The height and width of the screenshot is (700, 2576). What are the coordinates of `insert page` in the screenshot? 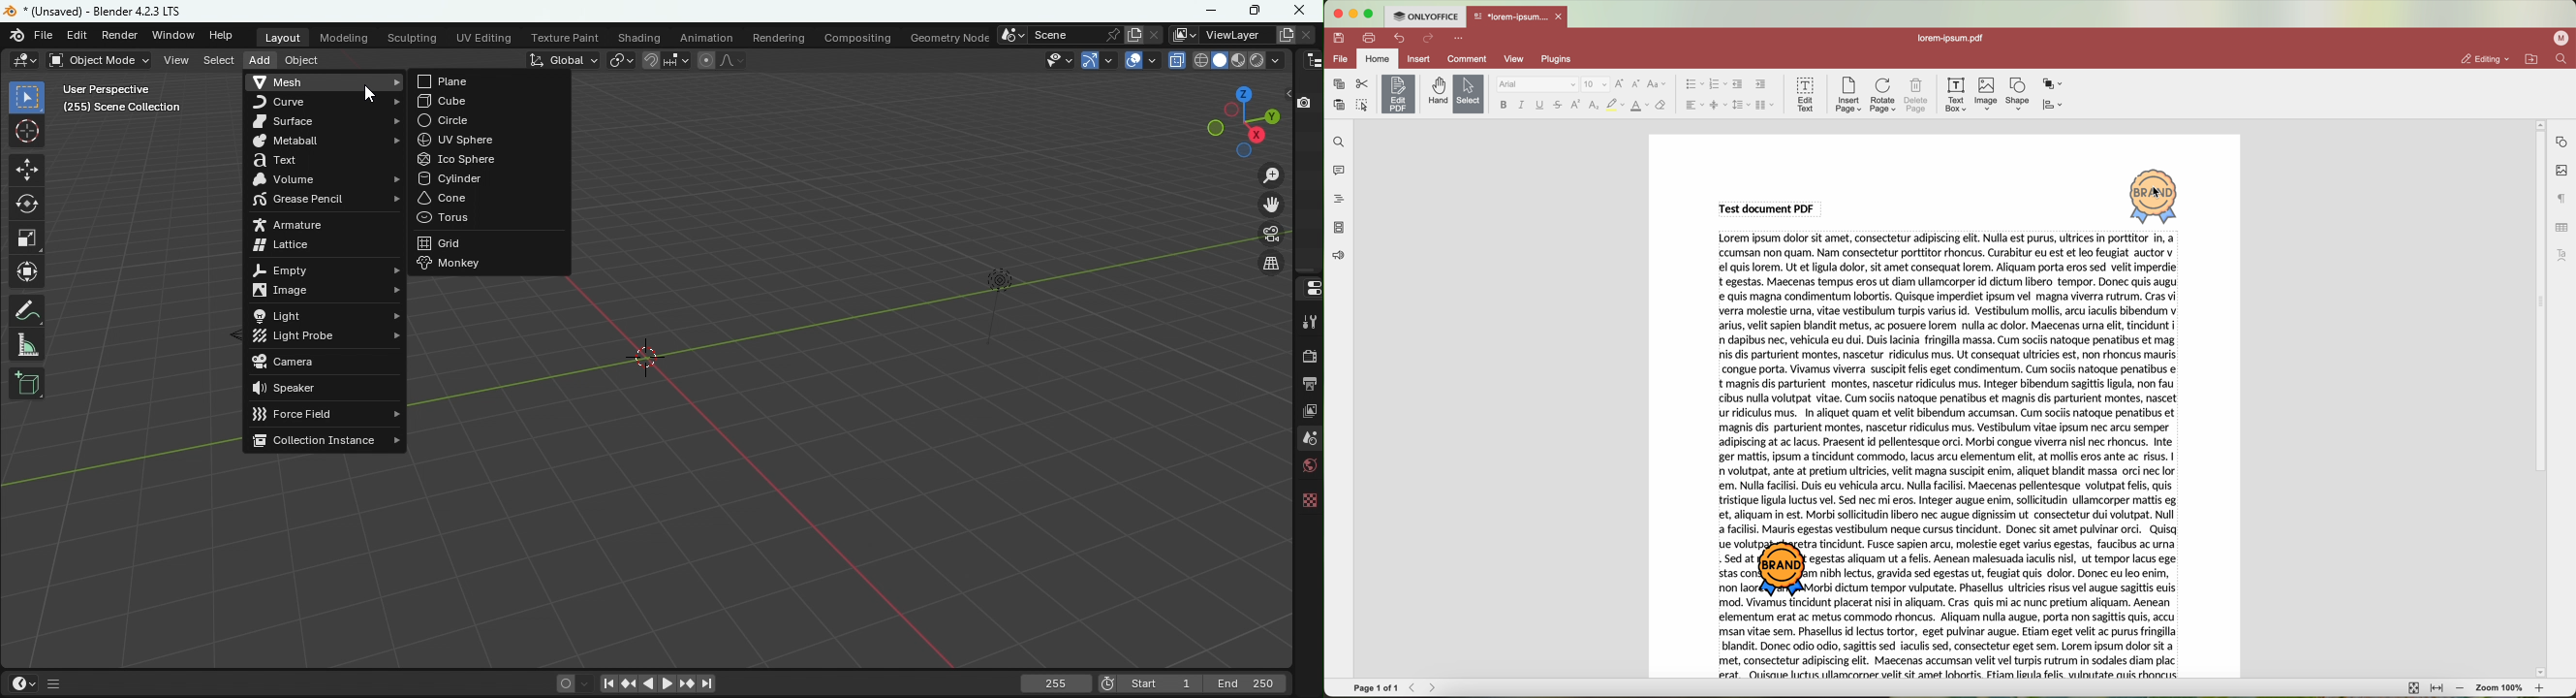 It's located at (1848, 95).